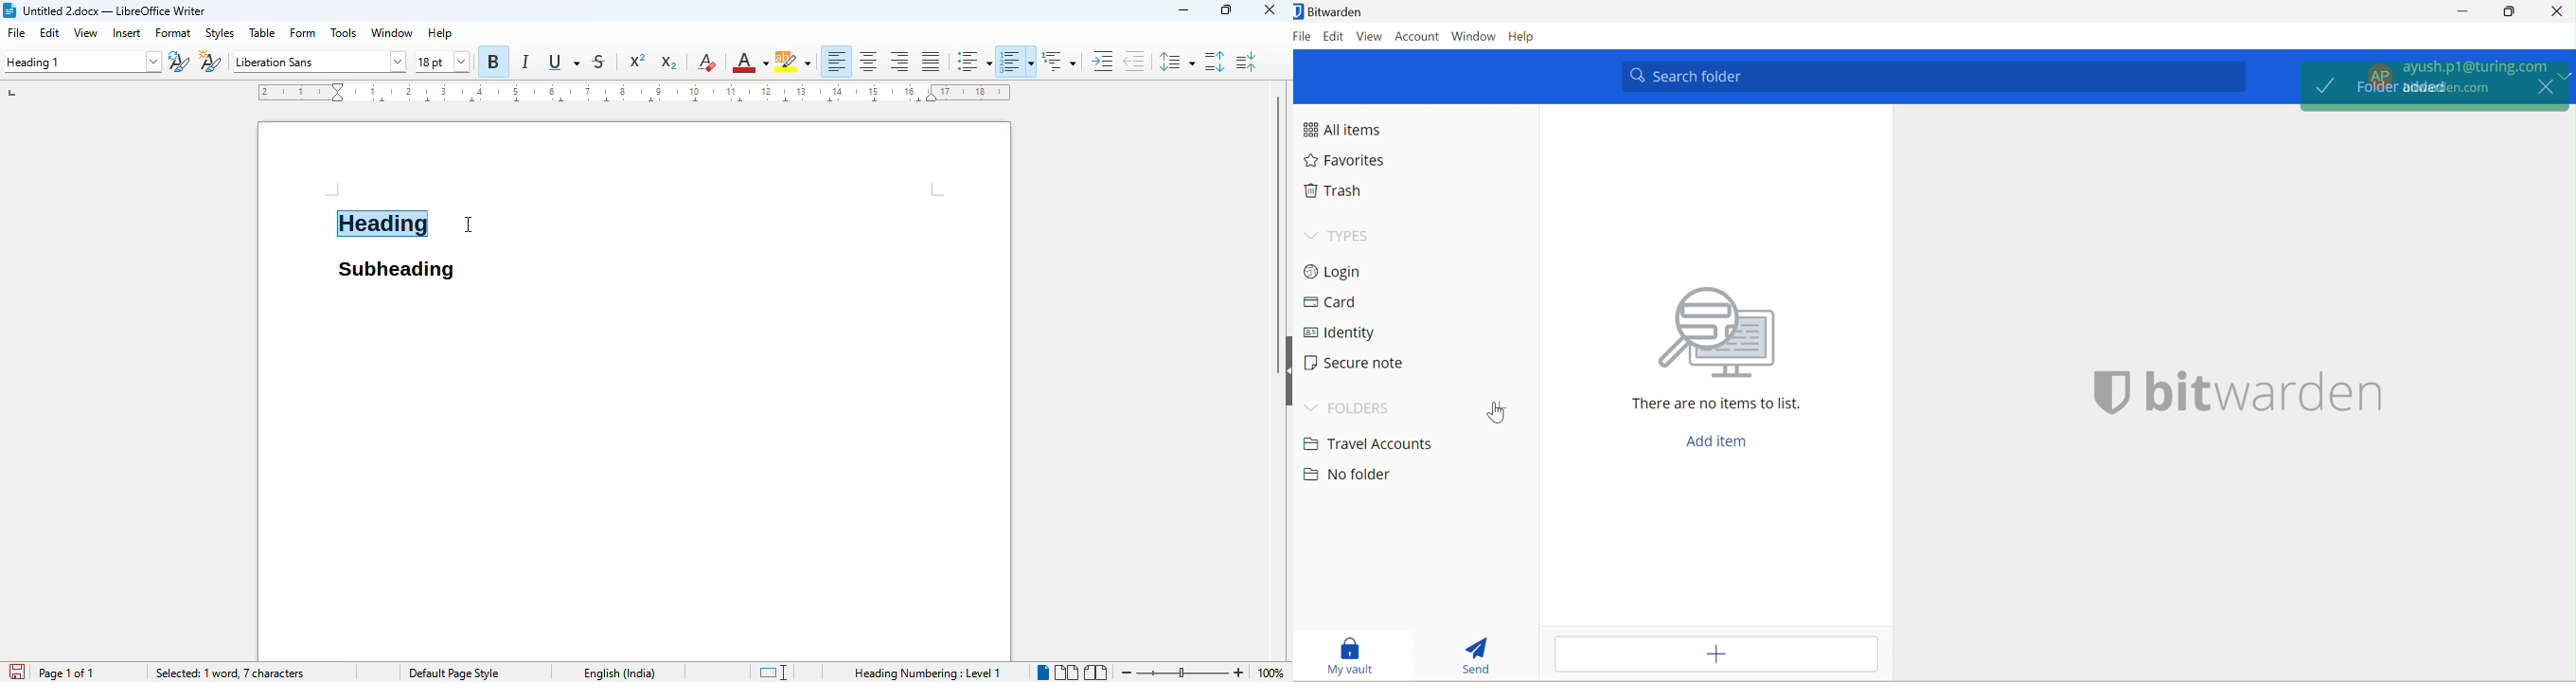  I want to click on insert, so click(127, 32).